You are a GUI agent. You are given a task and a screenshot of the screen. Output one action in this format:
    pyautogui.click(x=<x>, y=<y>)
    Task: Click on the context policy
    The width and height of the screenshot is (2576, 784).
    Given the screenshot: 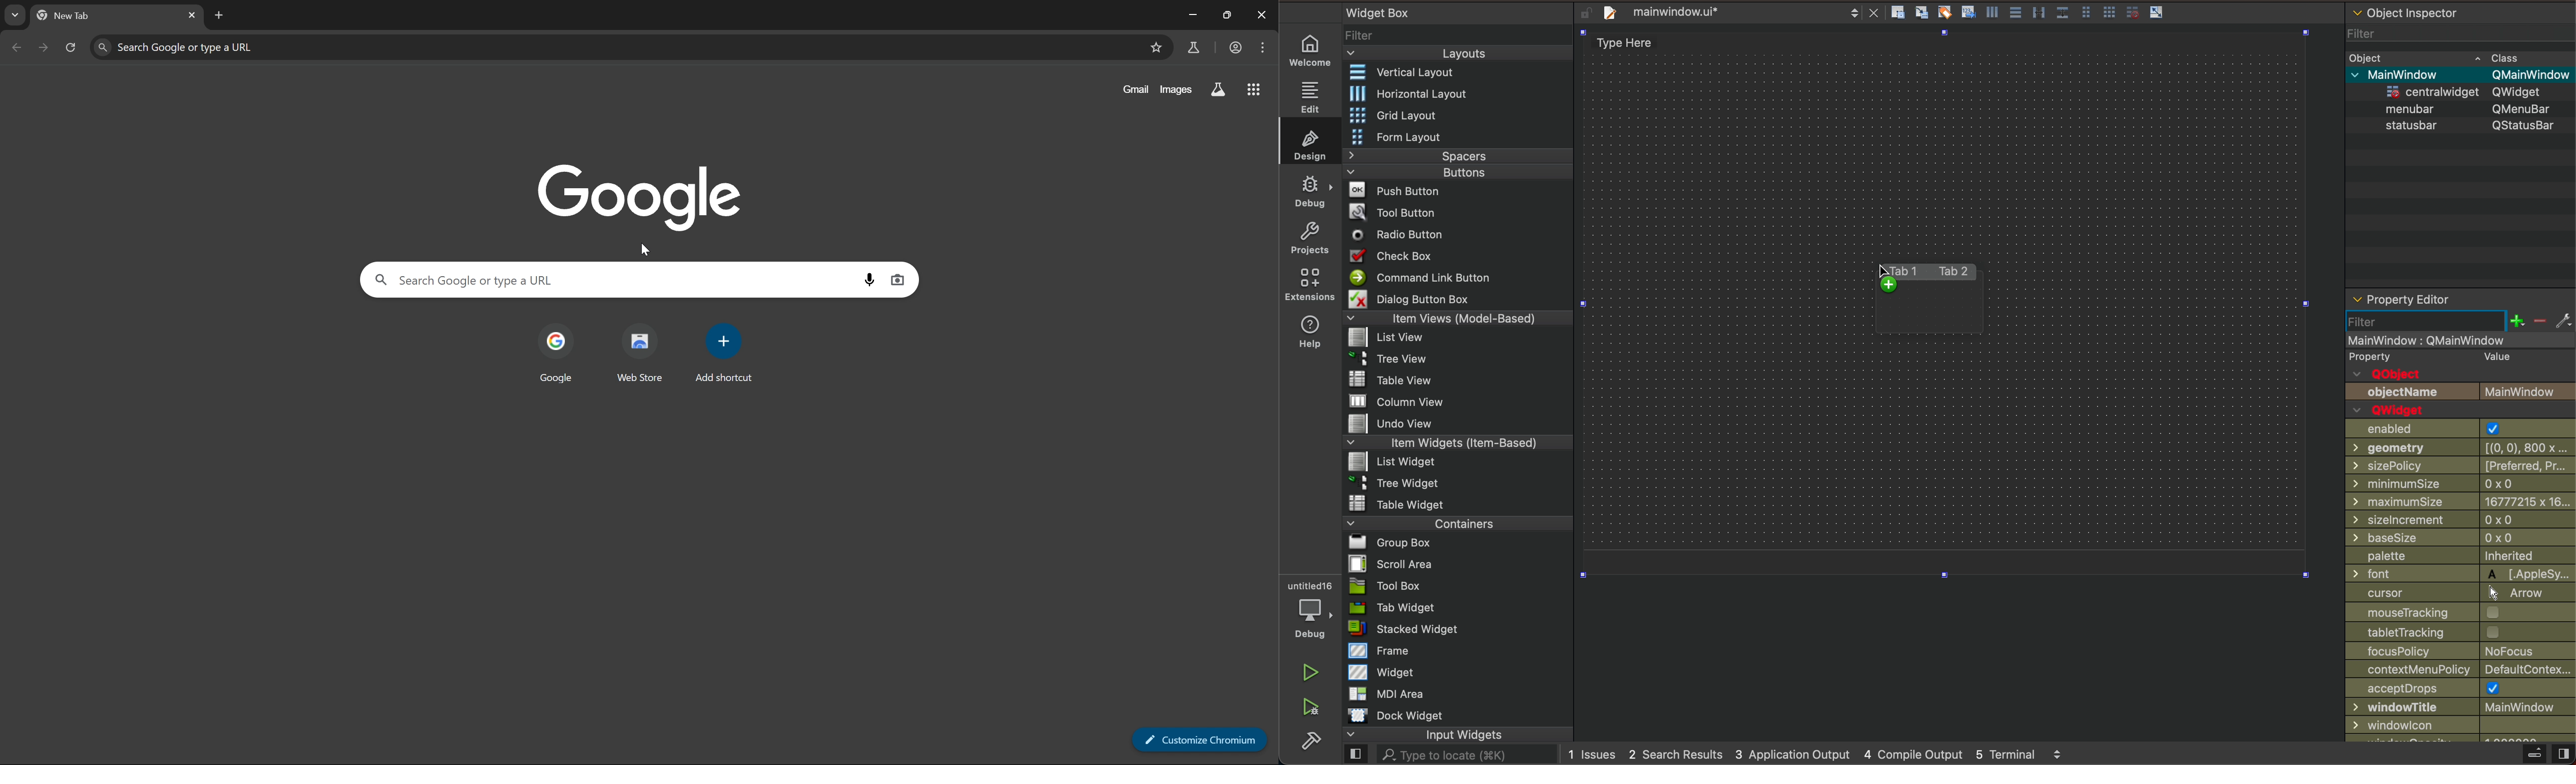 What is the action you would take?
    pyautogui.click(x=2460, y=669)
    